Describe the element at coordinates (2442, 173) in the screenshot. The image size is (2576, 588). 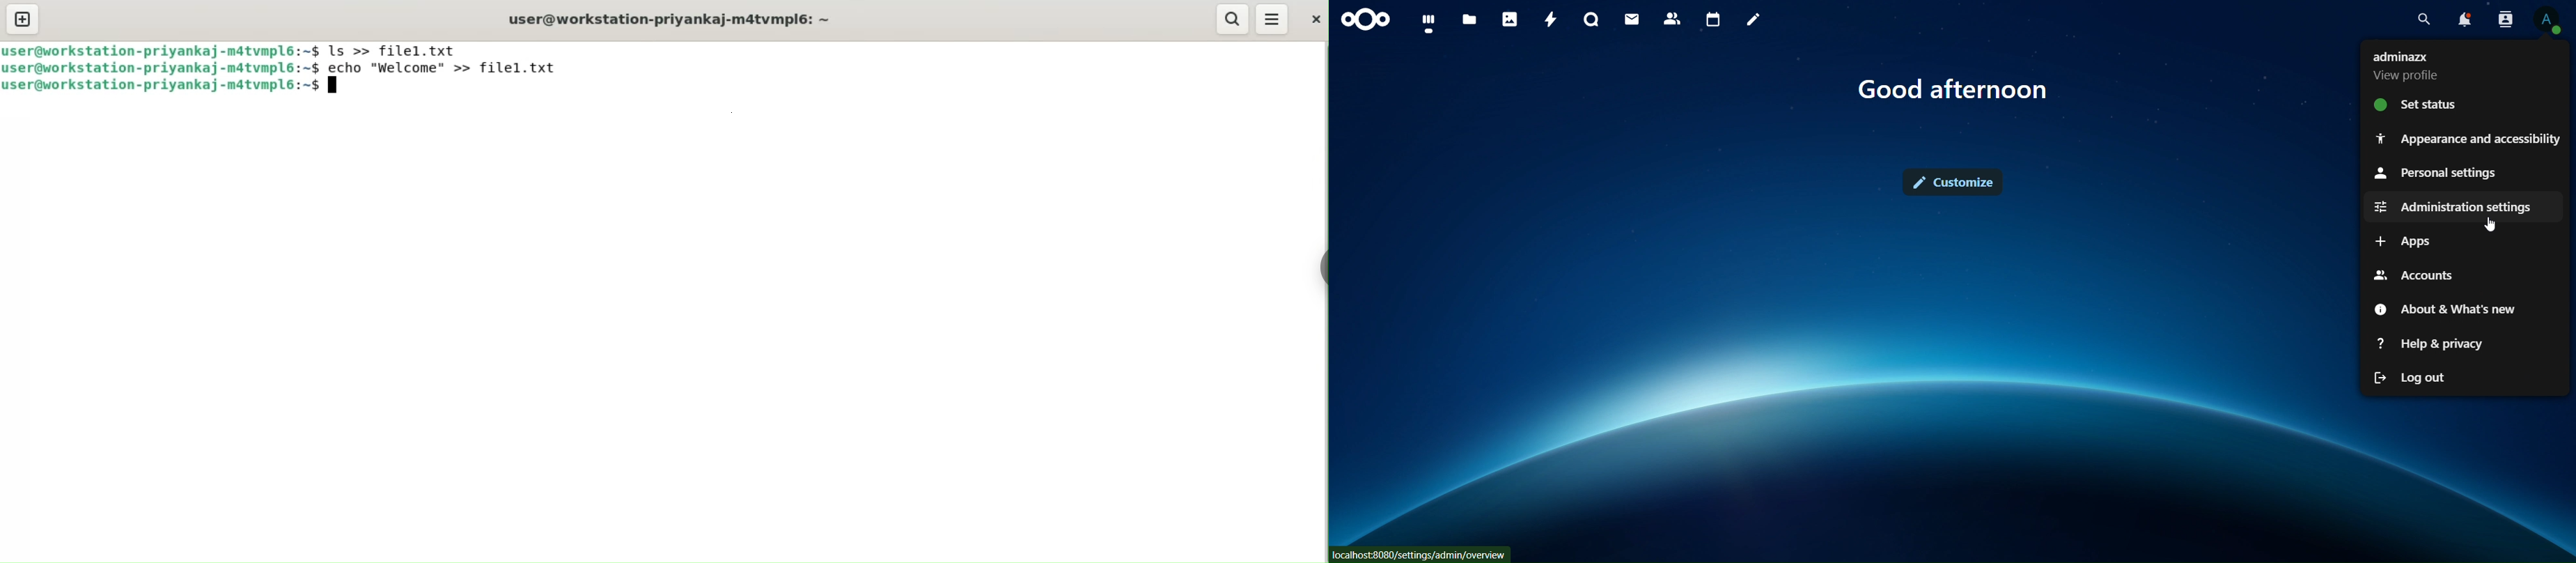
I see `personalsettings` at that location.